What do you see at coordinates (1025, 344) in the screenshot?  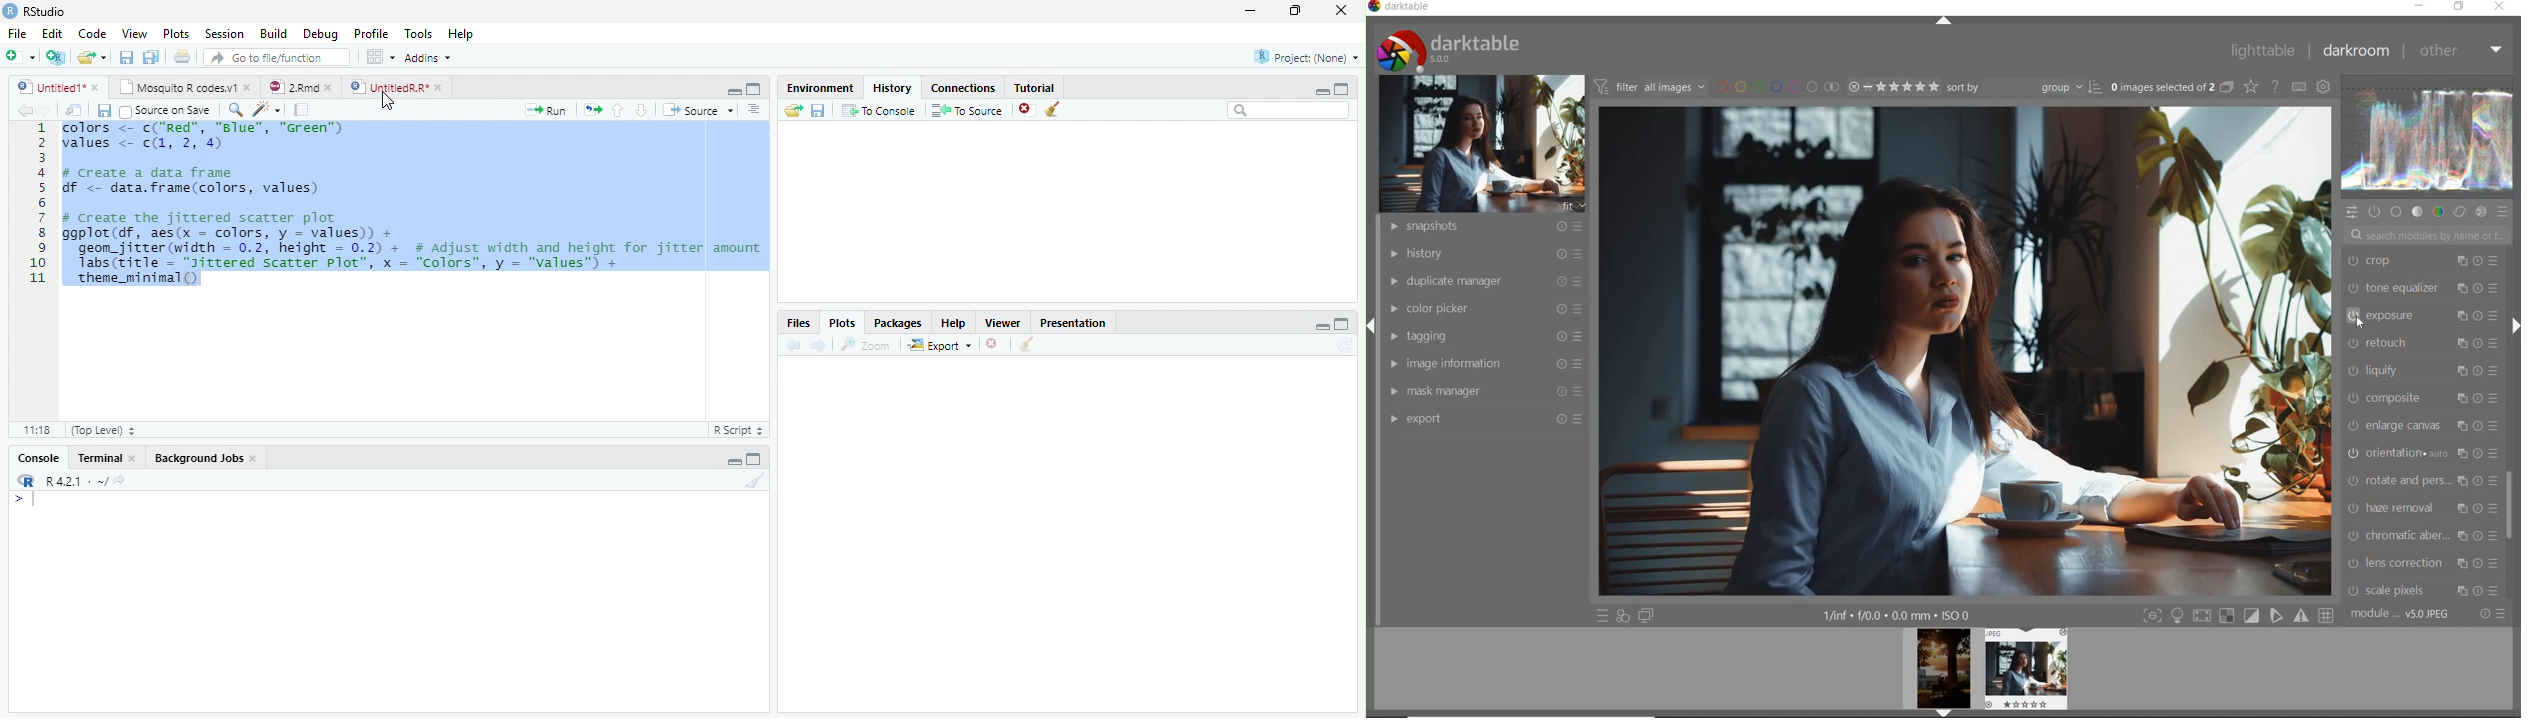 I see `Clear all plots` at bounding box center [1025, 344].